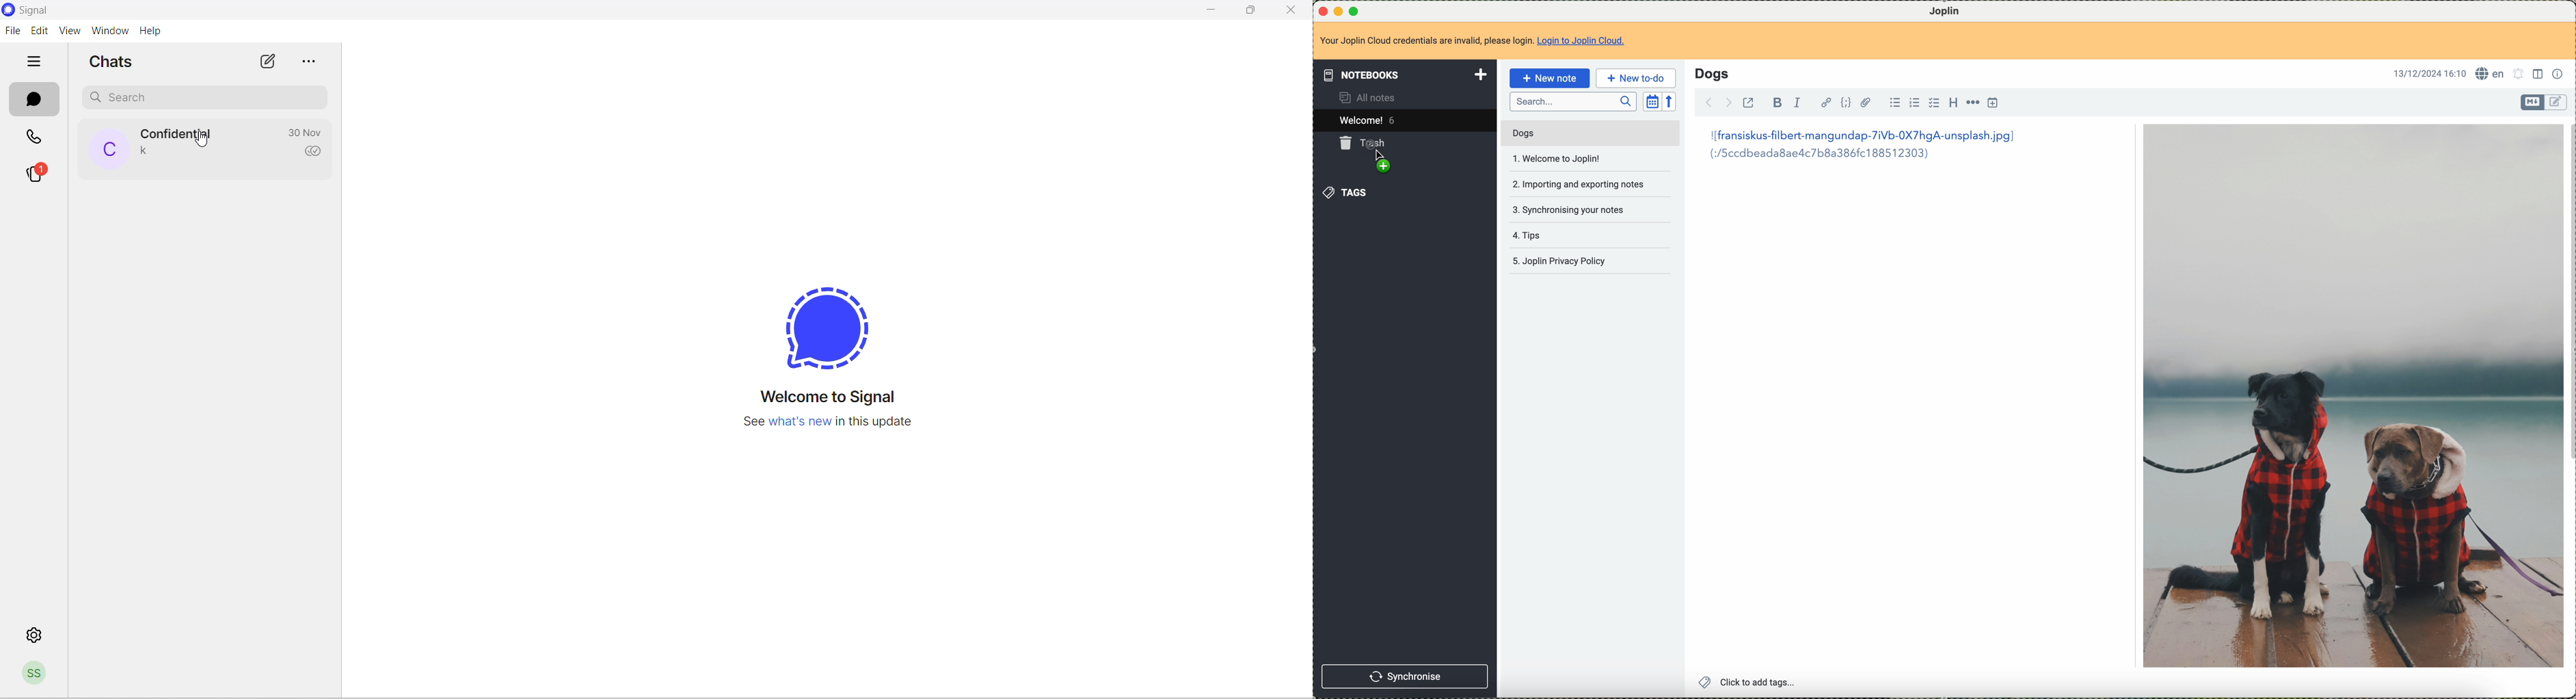 This screenshot has width=2576, height=700. I want to click on Joplin privacy policy, so click(1561, 260).